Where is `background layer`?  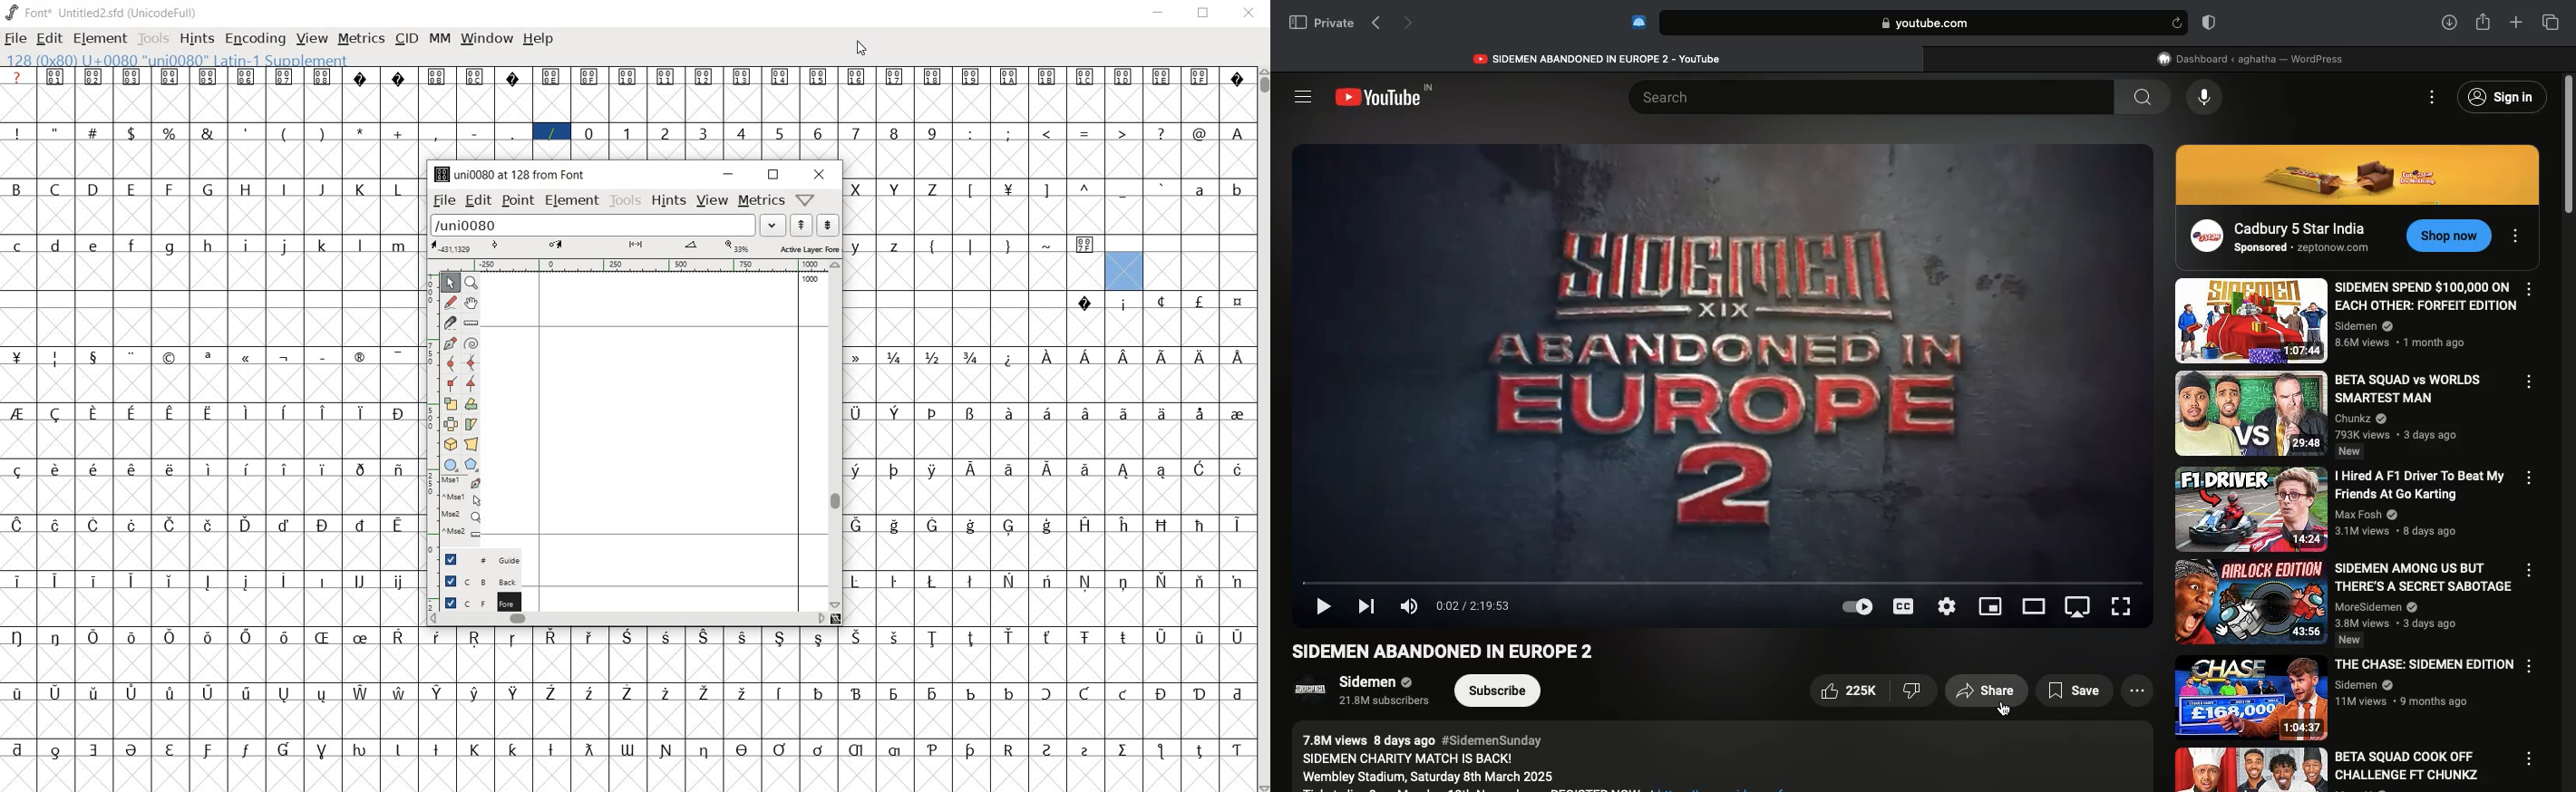
background layer is located at coordinates (474, 580).